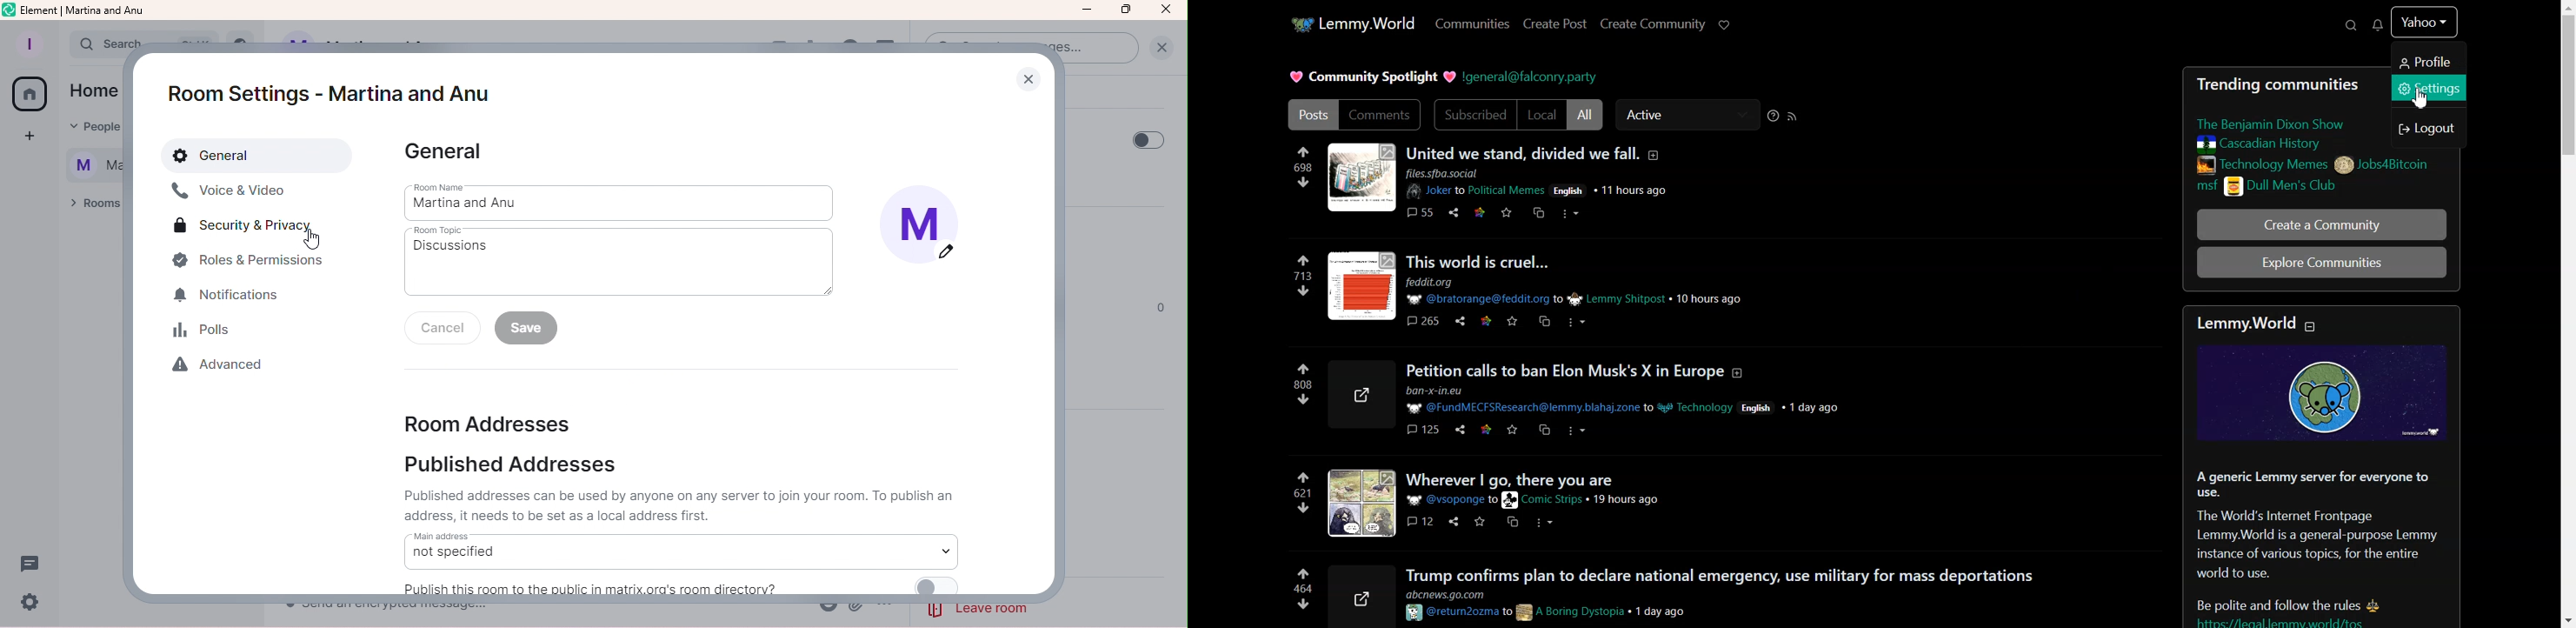 This screenshot has height=644, width=2576. Describe the element at coordinates (983, 610) in the screenshot. I see `leave room` at that location.